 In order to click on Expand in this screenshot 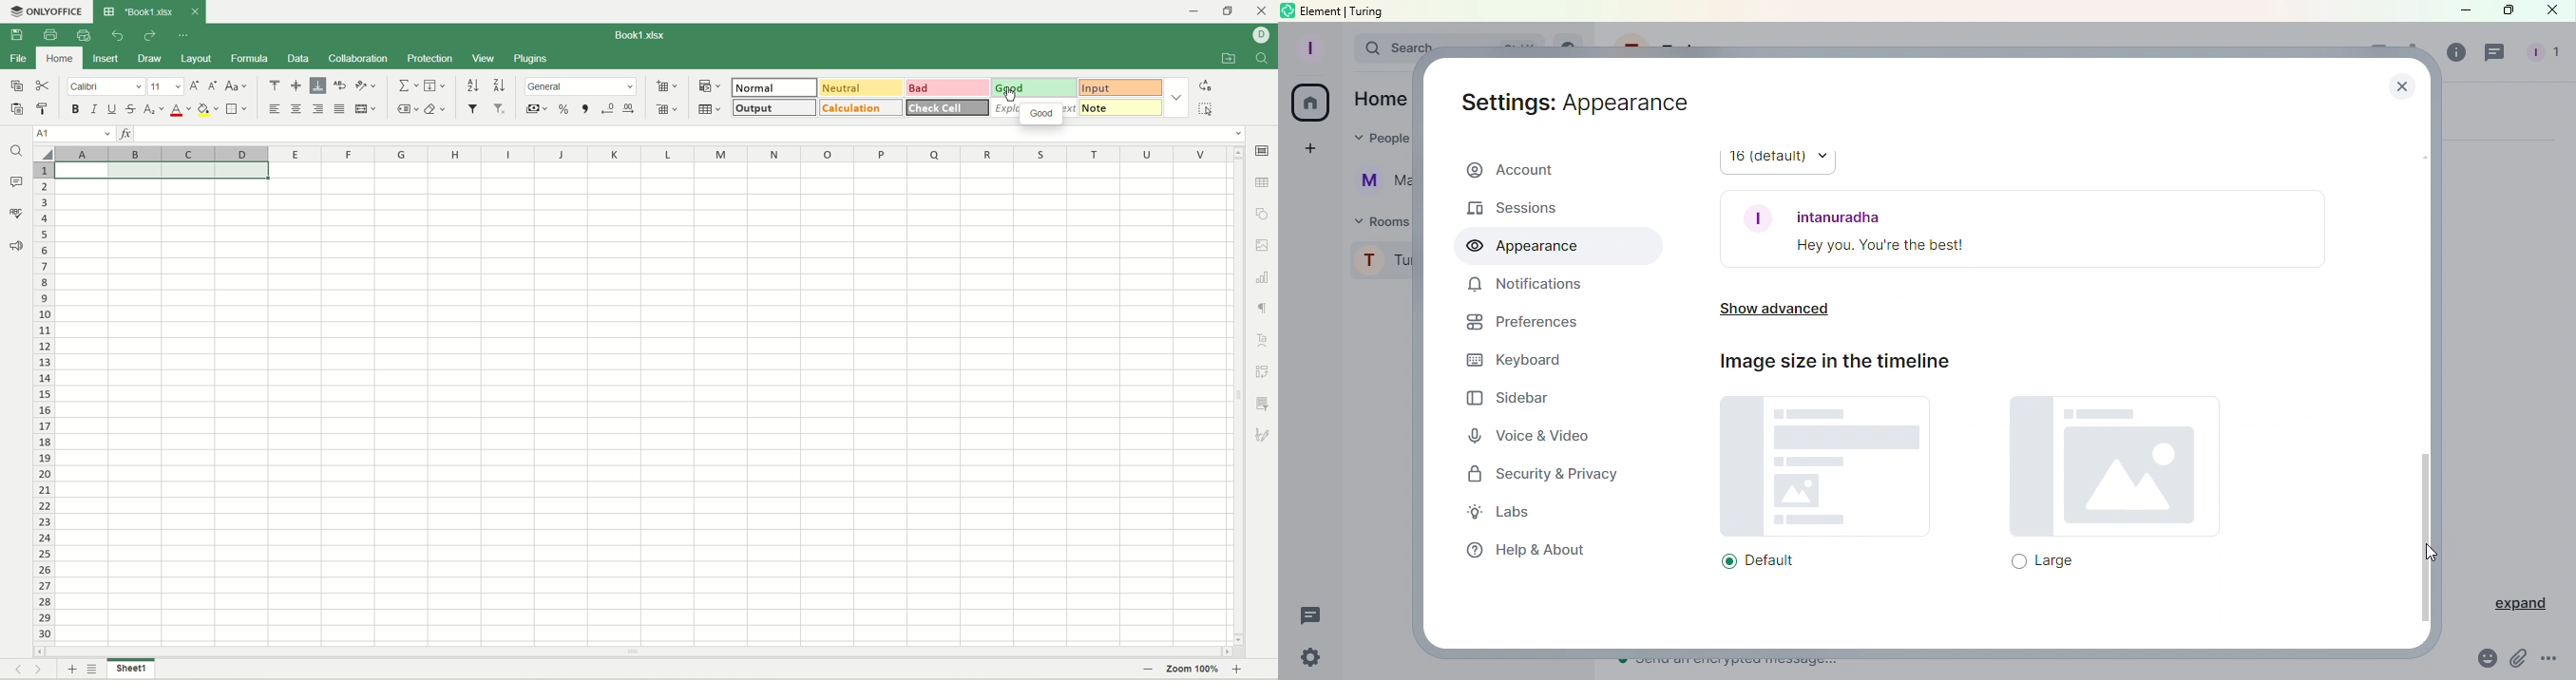, I will do `click(2521, 605)`.